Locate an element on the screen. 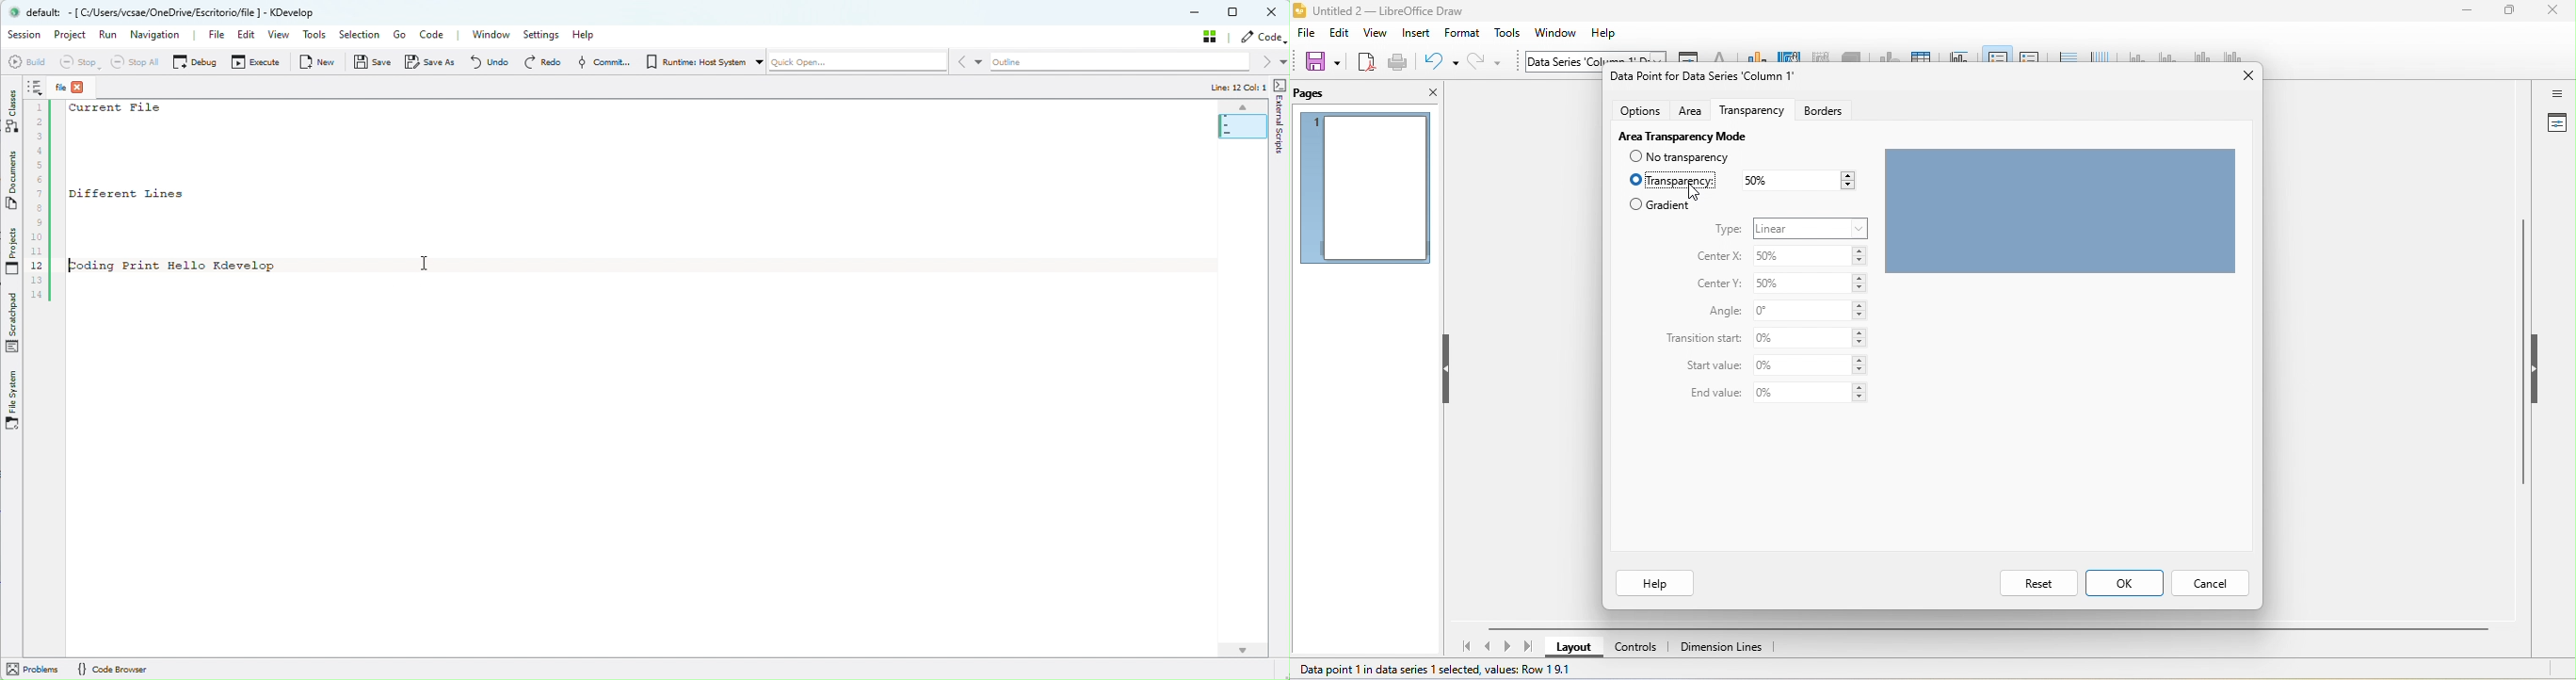  format selection is located at coordinates (1688, 56).